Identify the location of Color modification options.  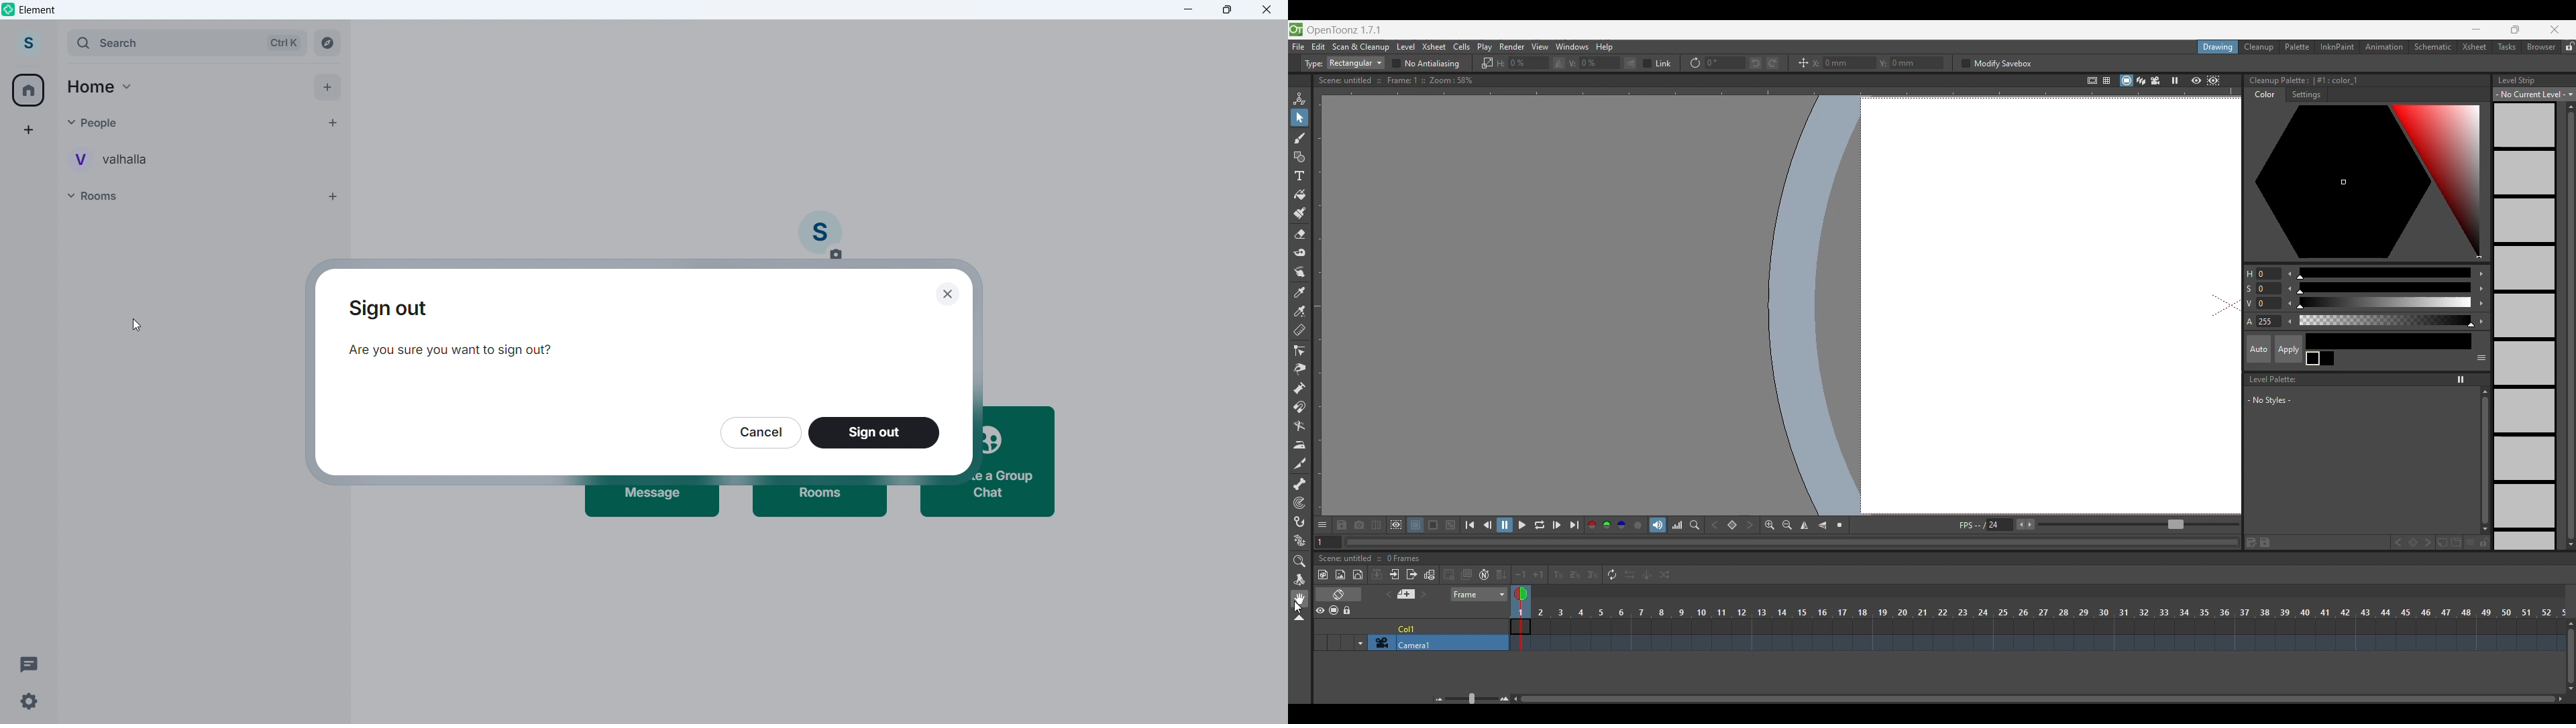
(2249, 298).